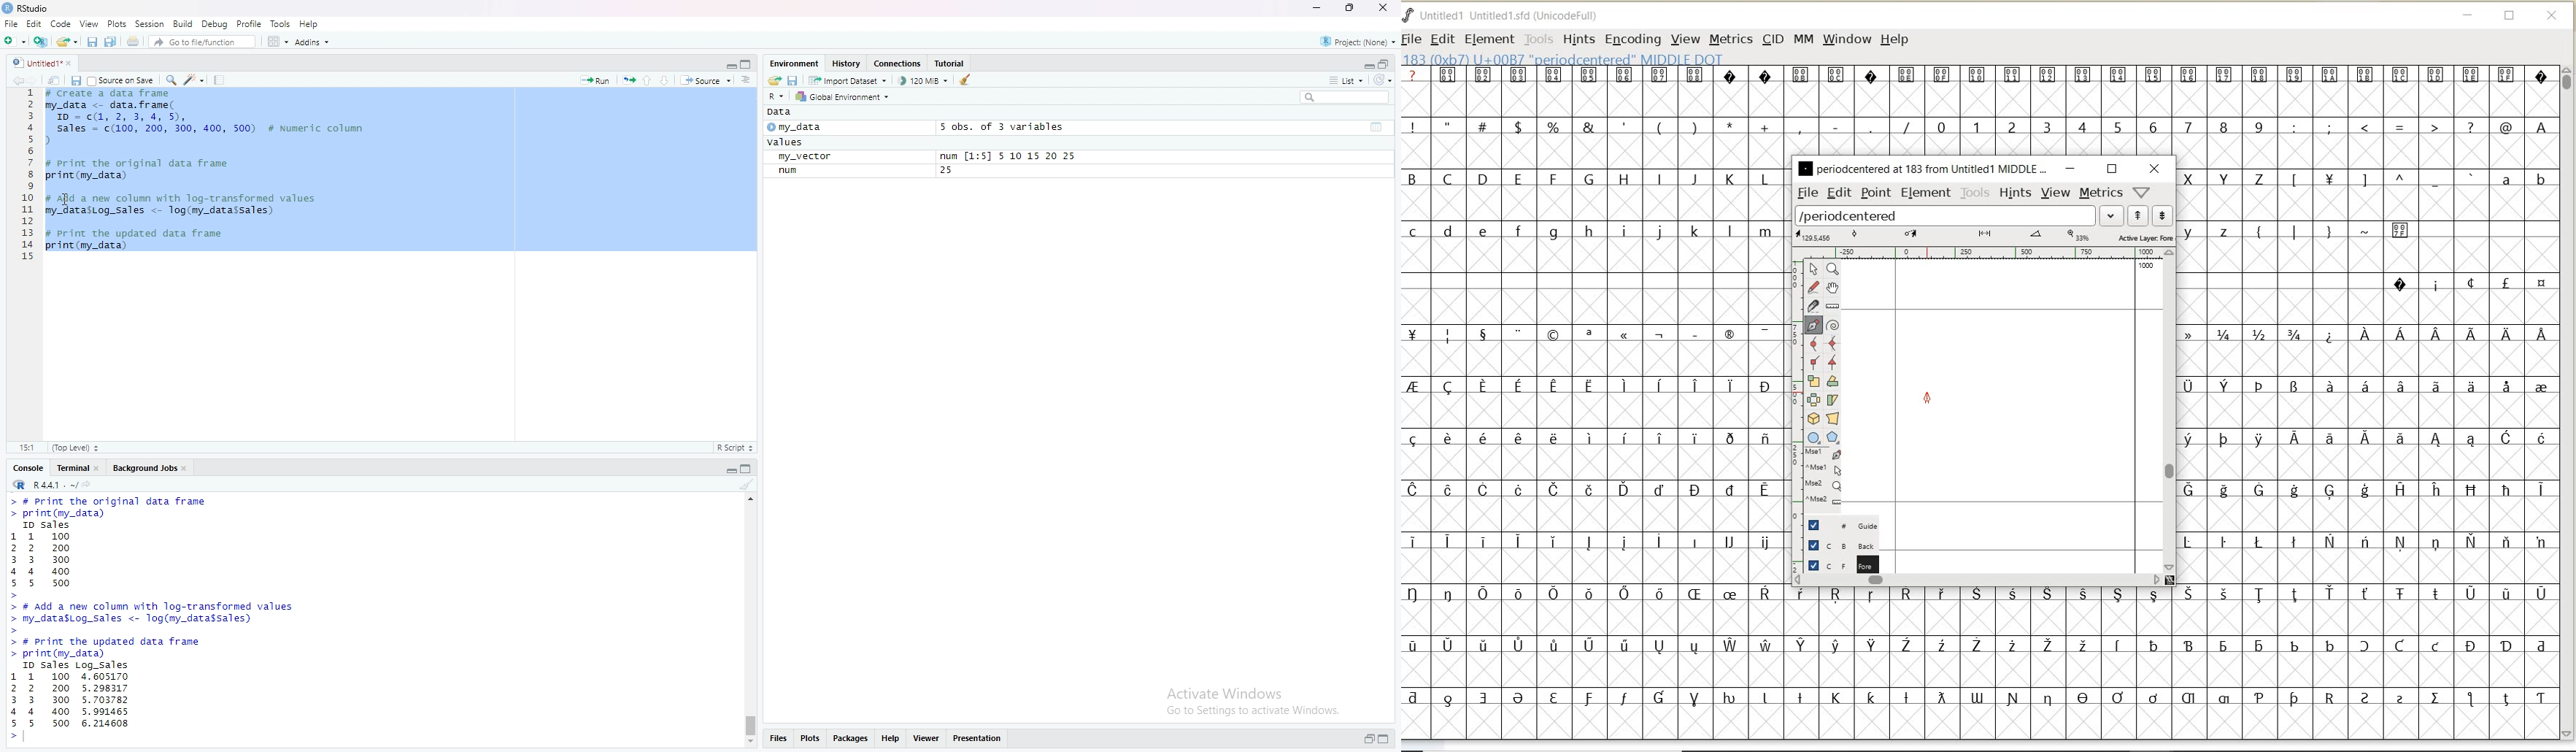 The image size is (2576, 756). What do you see at coordinates (24, 180) in the screenshot?
I see `serial number` at bounding box center [24, 180].